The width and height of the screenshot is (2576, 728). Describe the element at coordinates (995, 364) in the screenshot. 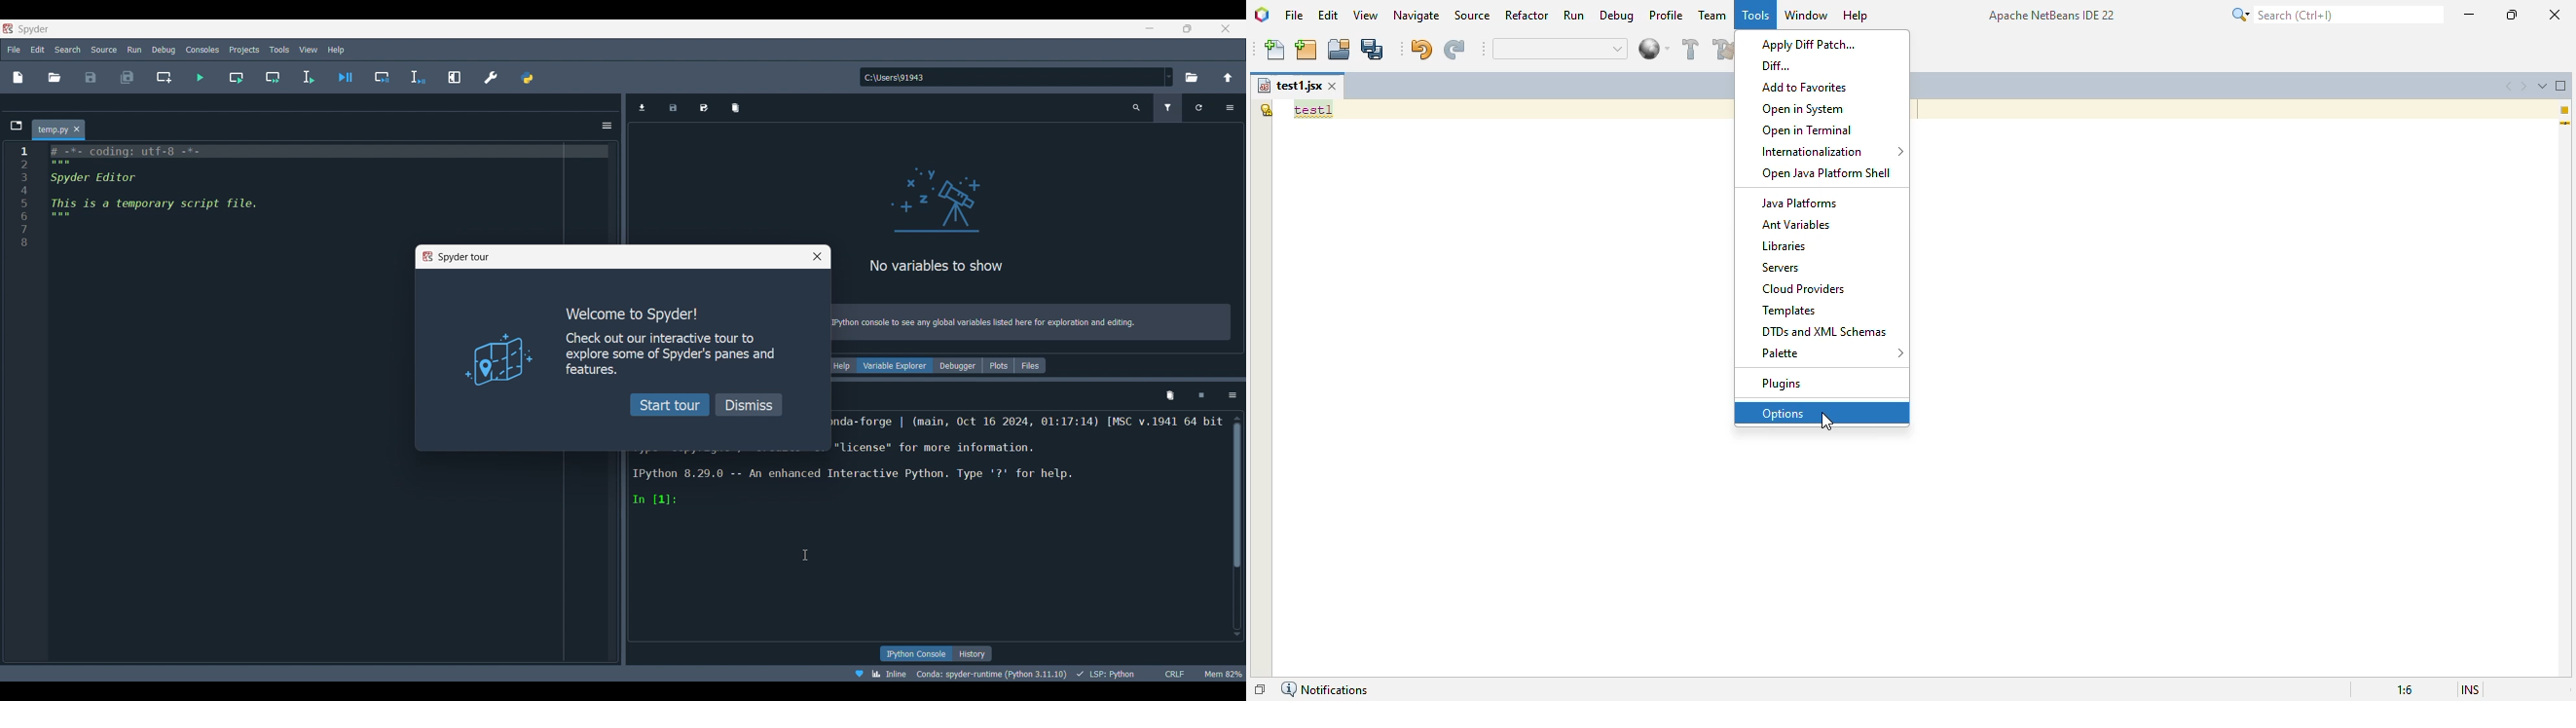

I see `Plots` at that location.